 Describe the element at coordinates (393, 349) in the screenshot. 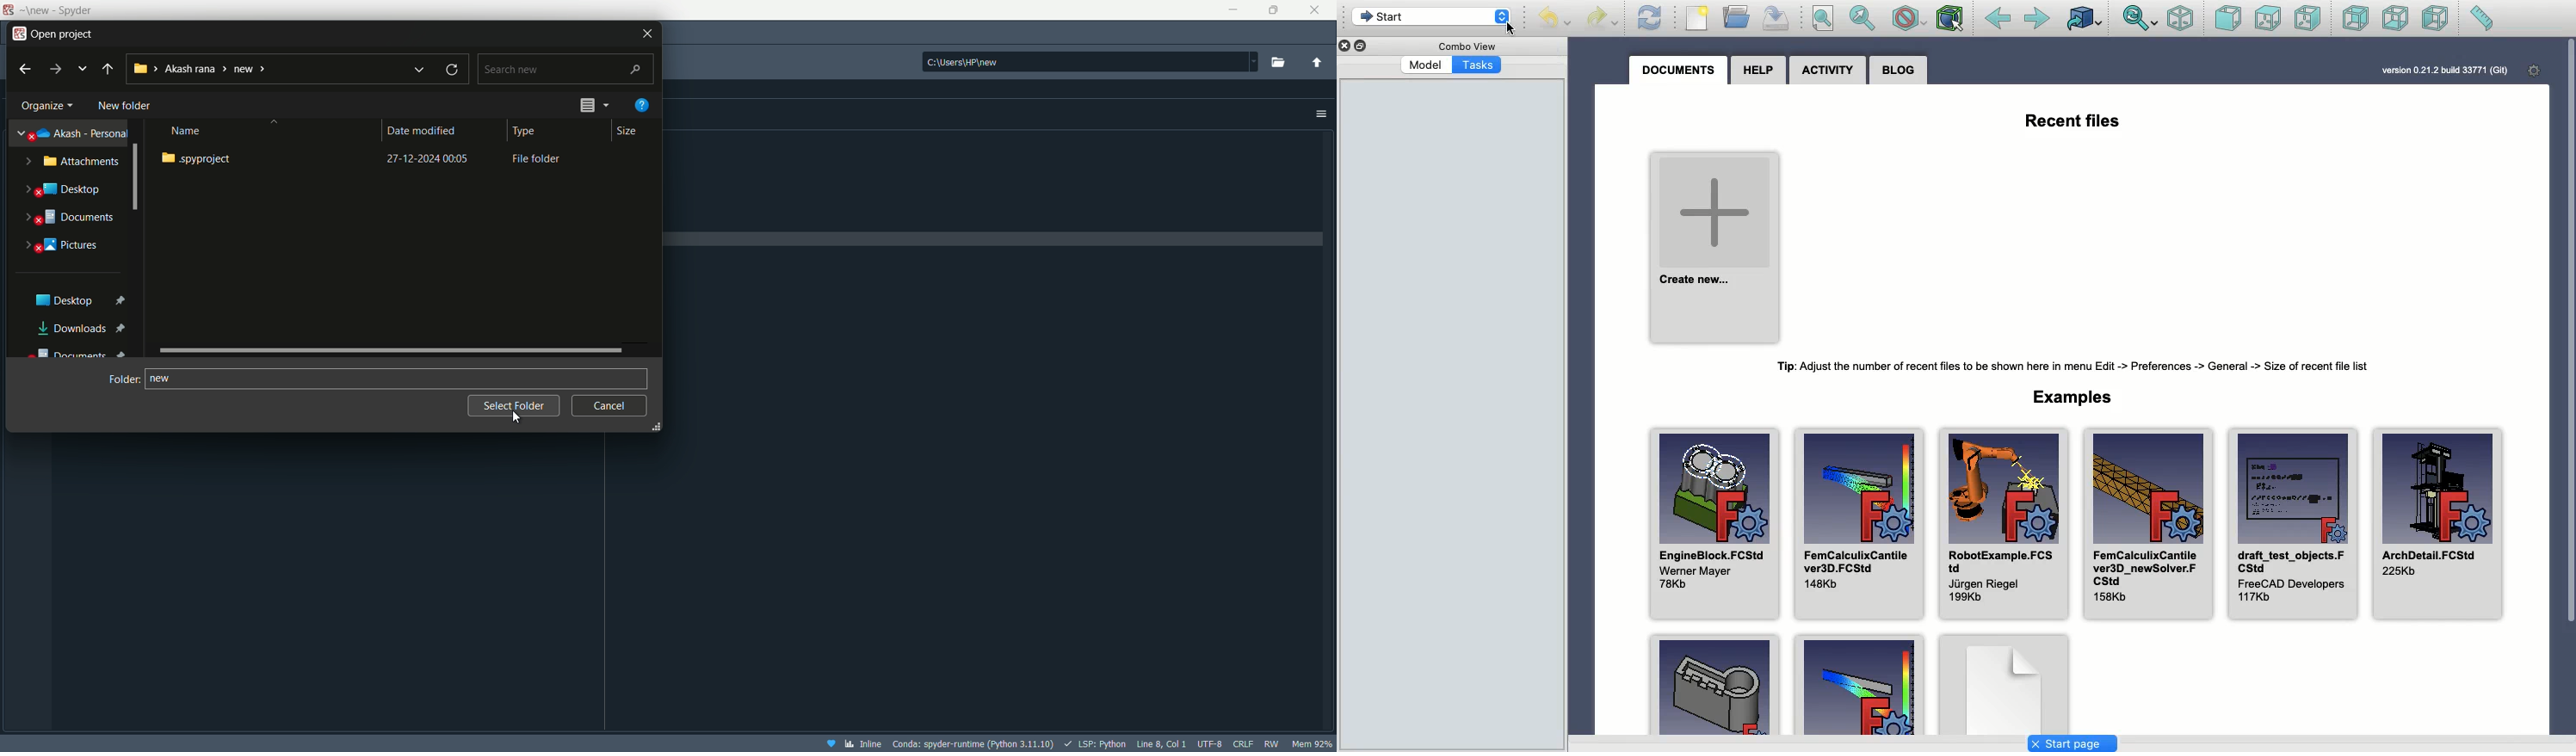

I see `Scrollbar` at that location.